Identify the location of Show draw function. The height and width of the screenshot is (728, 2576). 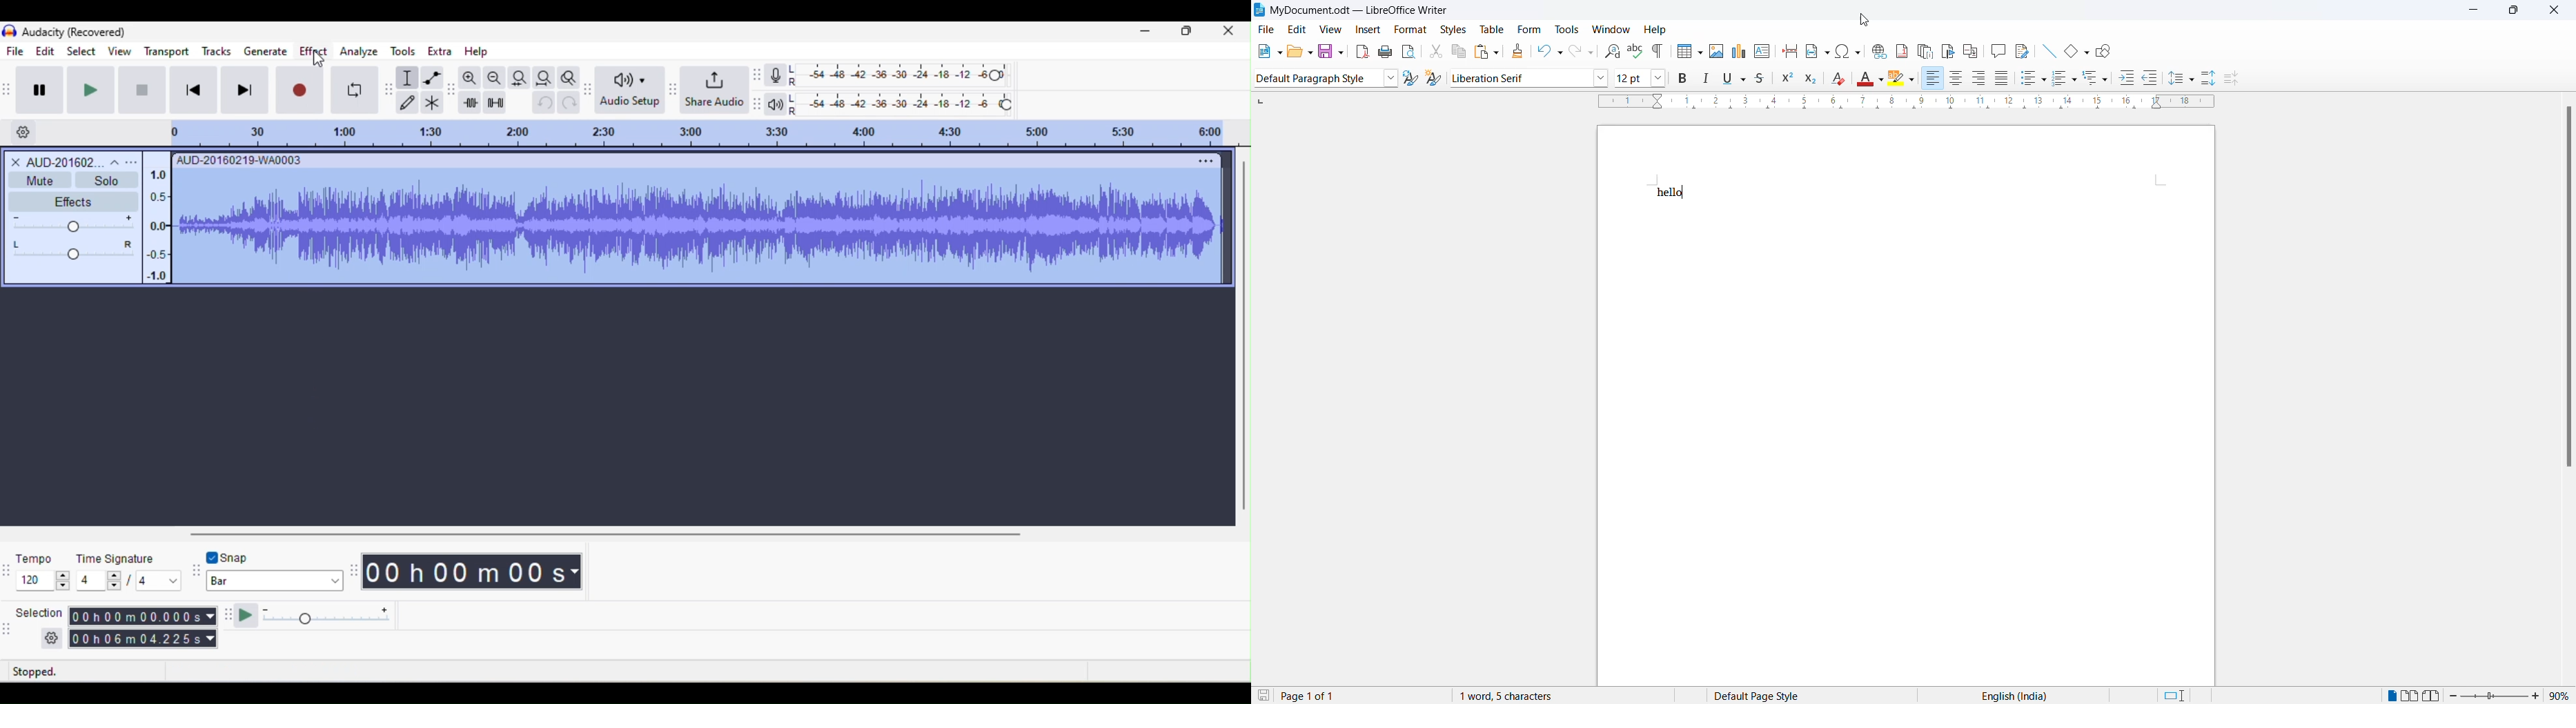
(2105, 51).